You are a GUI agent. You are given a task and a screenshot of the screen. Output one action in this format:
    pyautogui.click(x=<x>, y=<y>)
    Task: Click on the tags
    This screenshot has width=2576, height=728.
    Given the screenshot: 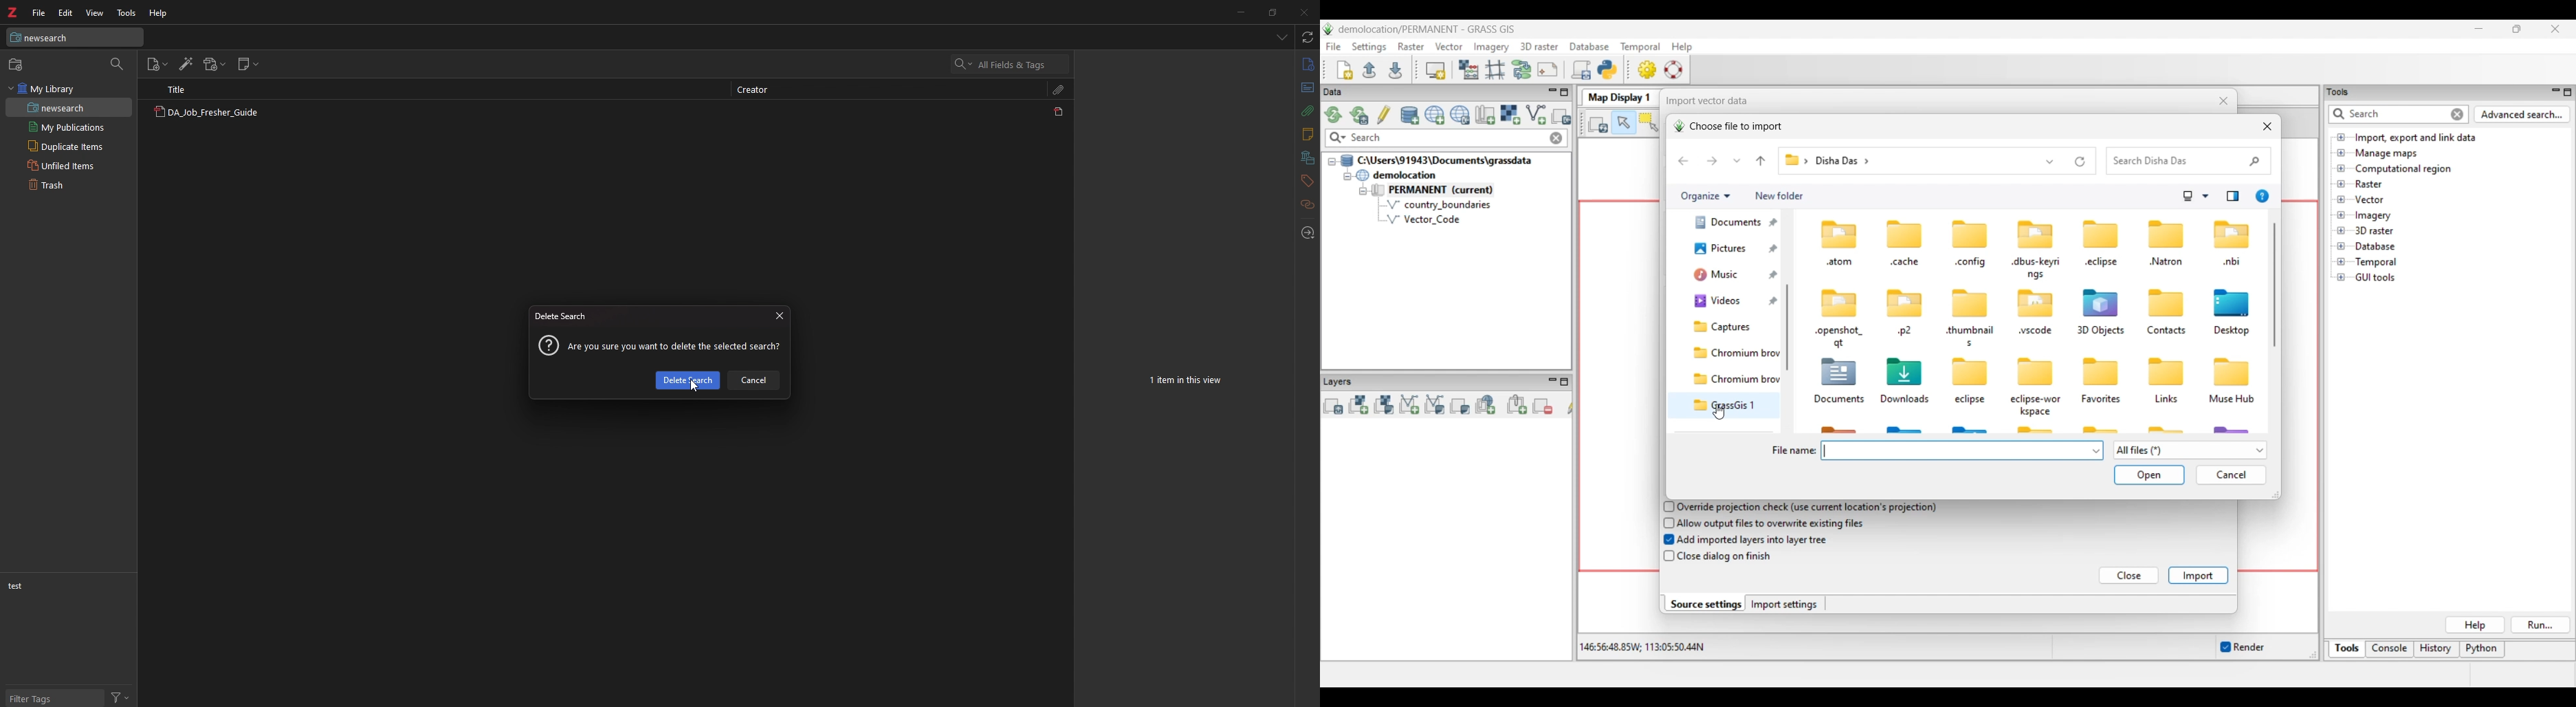 What is the action you would take?
    pyautogui.click(x=1307, y=181)
    